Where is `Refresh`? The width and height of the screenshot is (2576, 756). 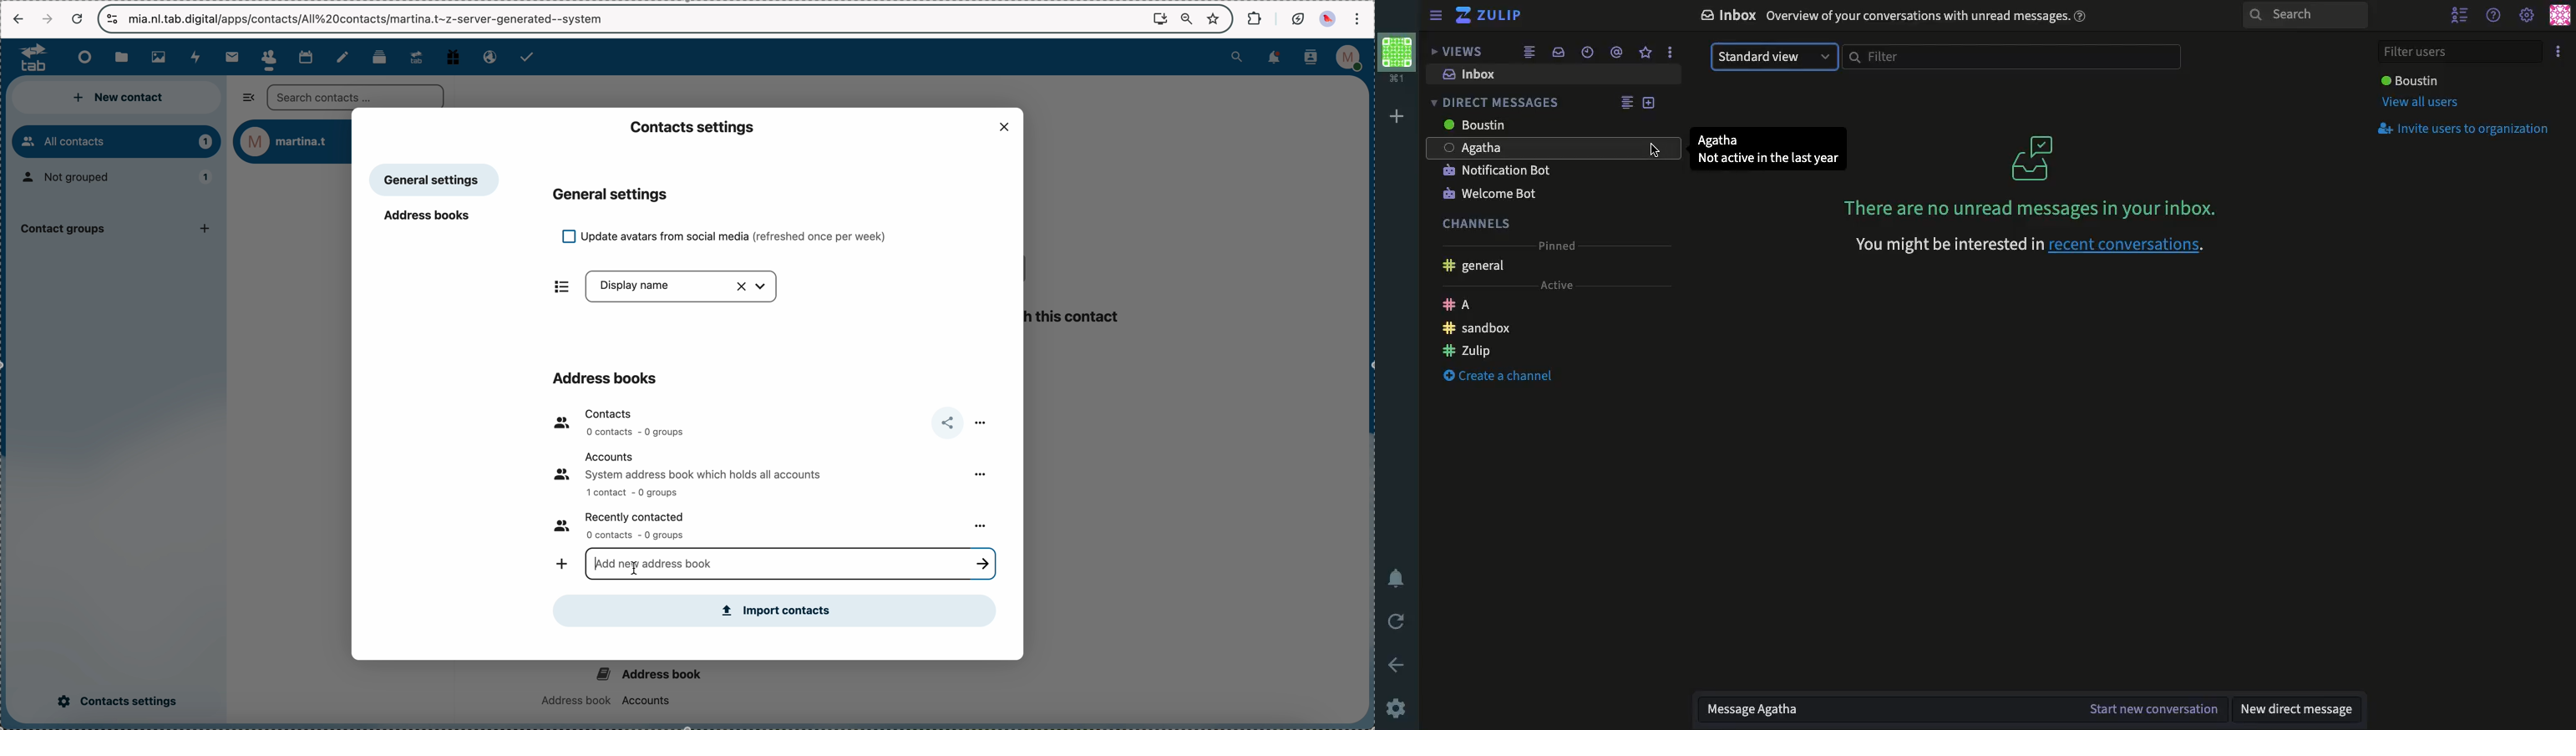 Refresh is located at coordinates (1399, 620).